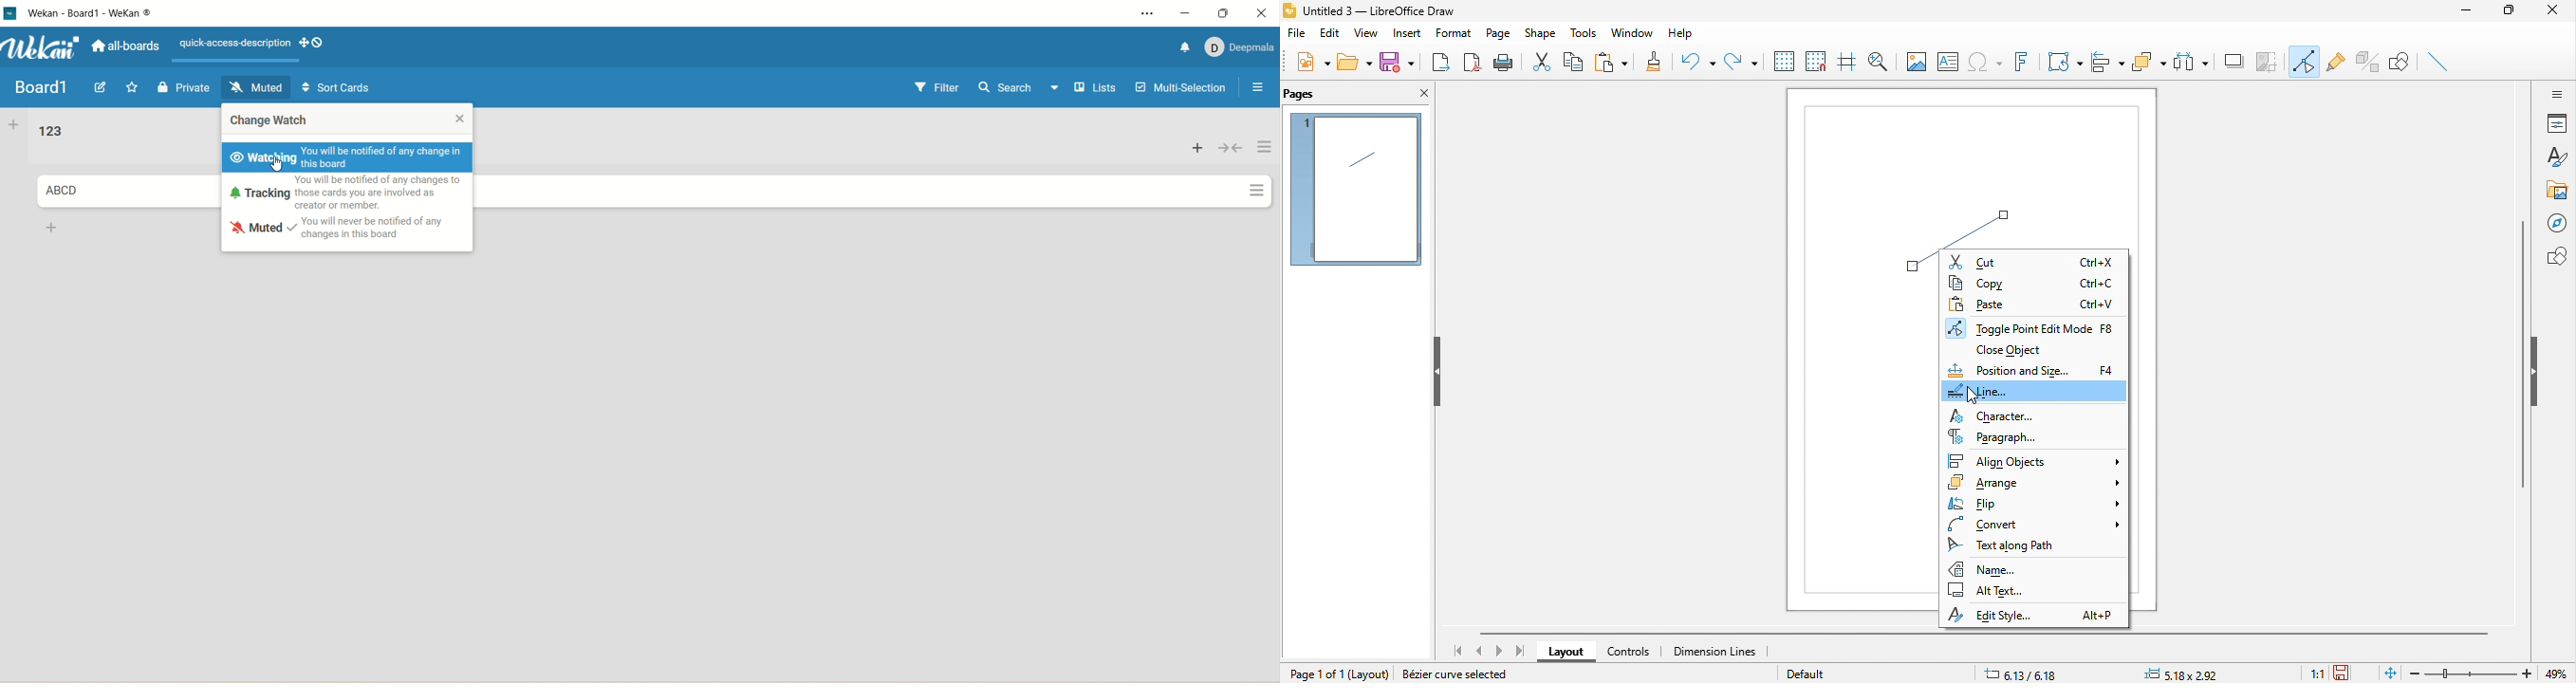  Describe the element at coordinates (258, 192) in the screenshot. I see `tracking` at that location.